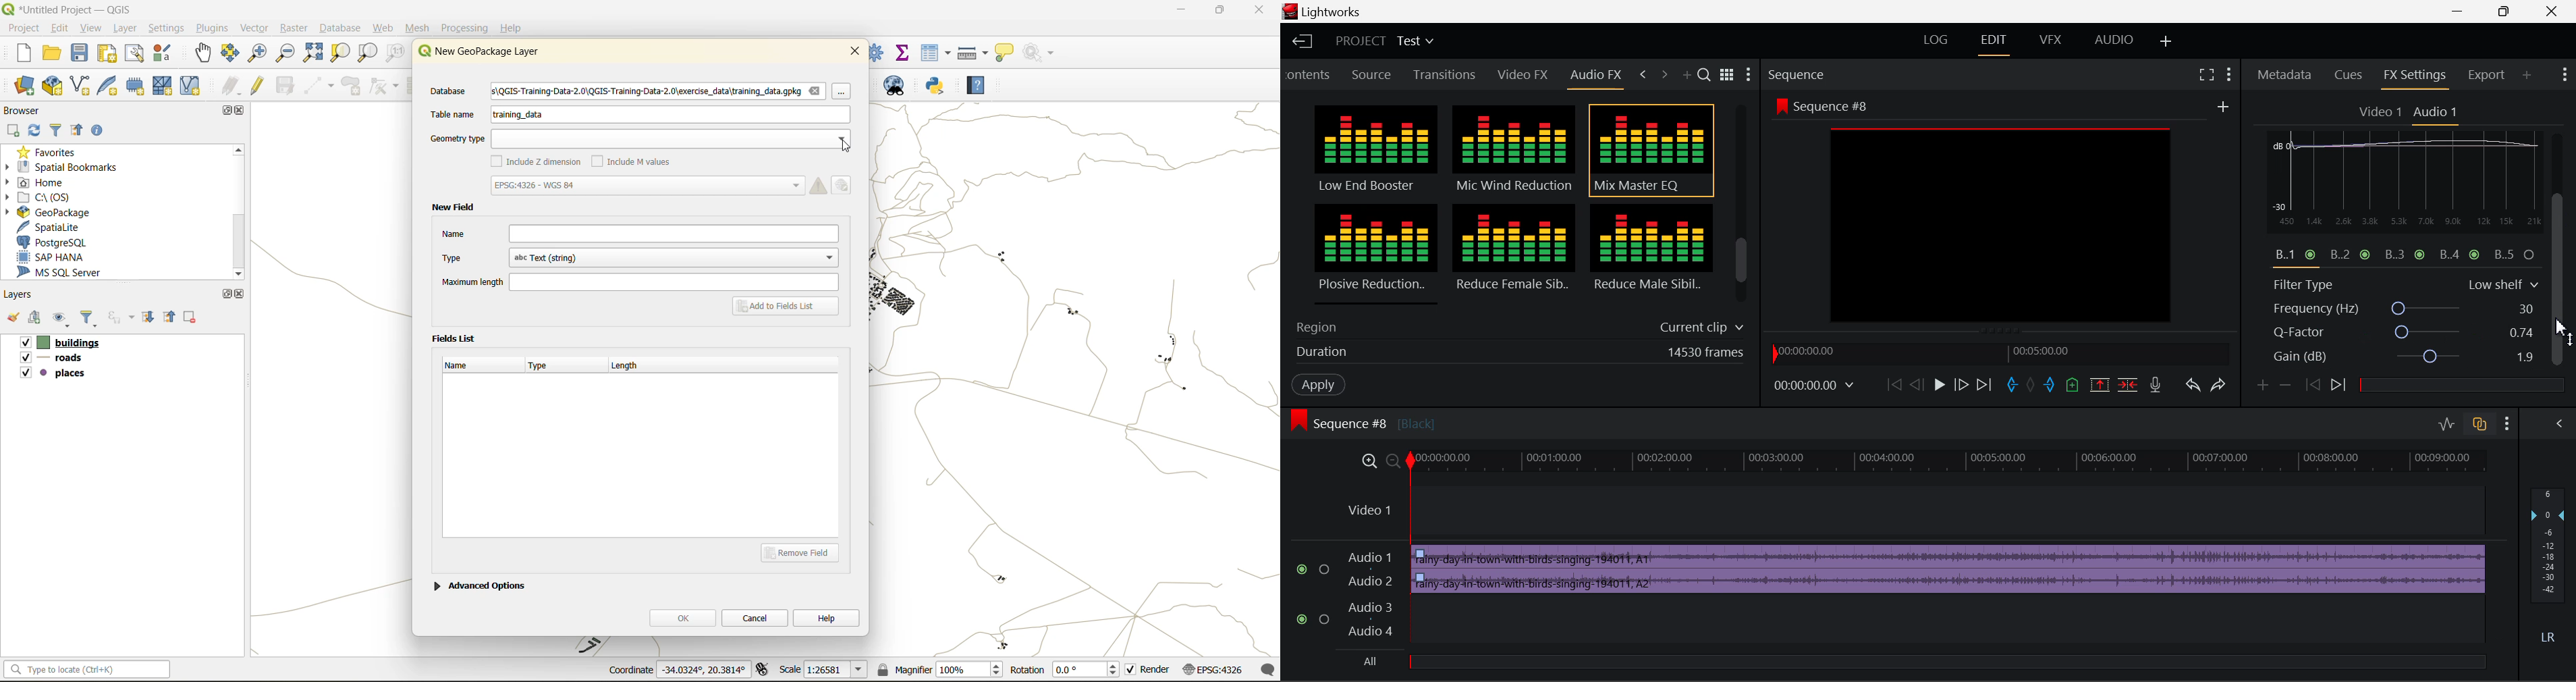 The width and height of the screenshot is (2576, 700). What do you see at coordinates (2033, 386) in the screenshot?
I see `Remove all marks` at bounding box center [2033, 386].